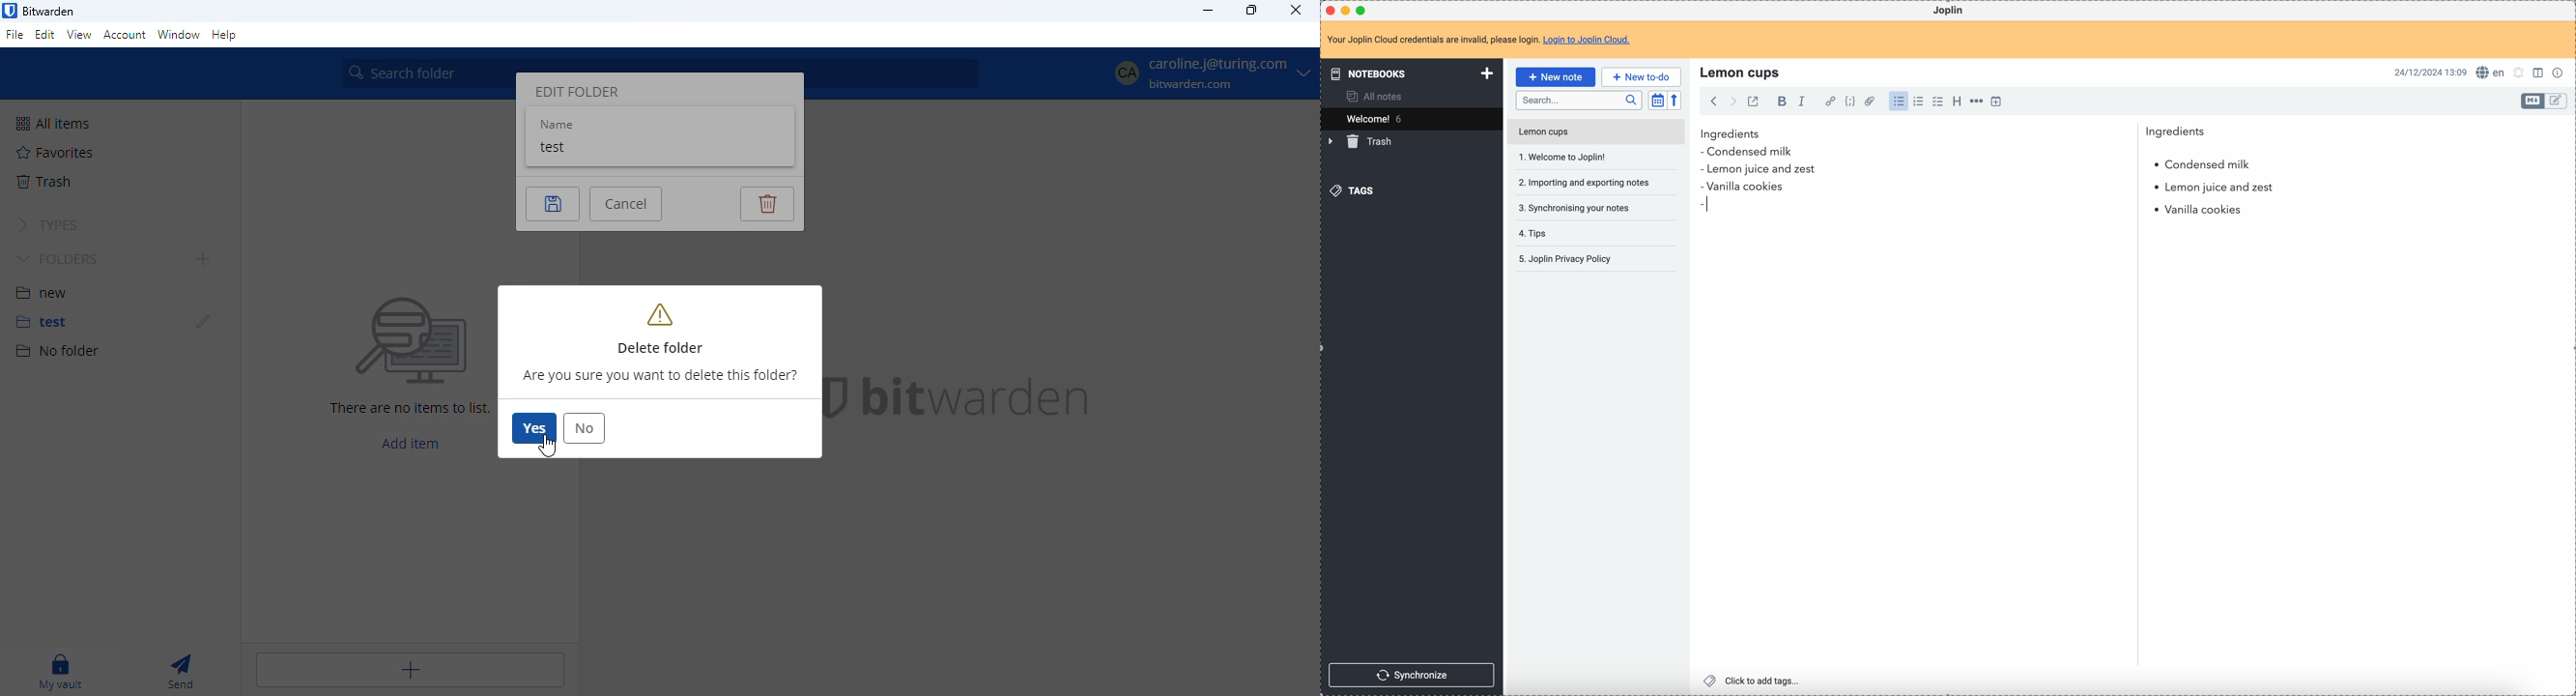  What do you see at coordinates (42, 292) in the screenshot?
I see `new` at bounding box center [42, 292].